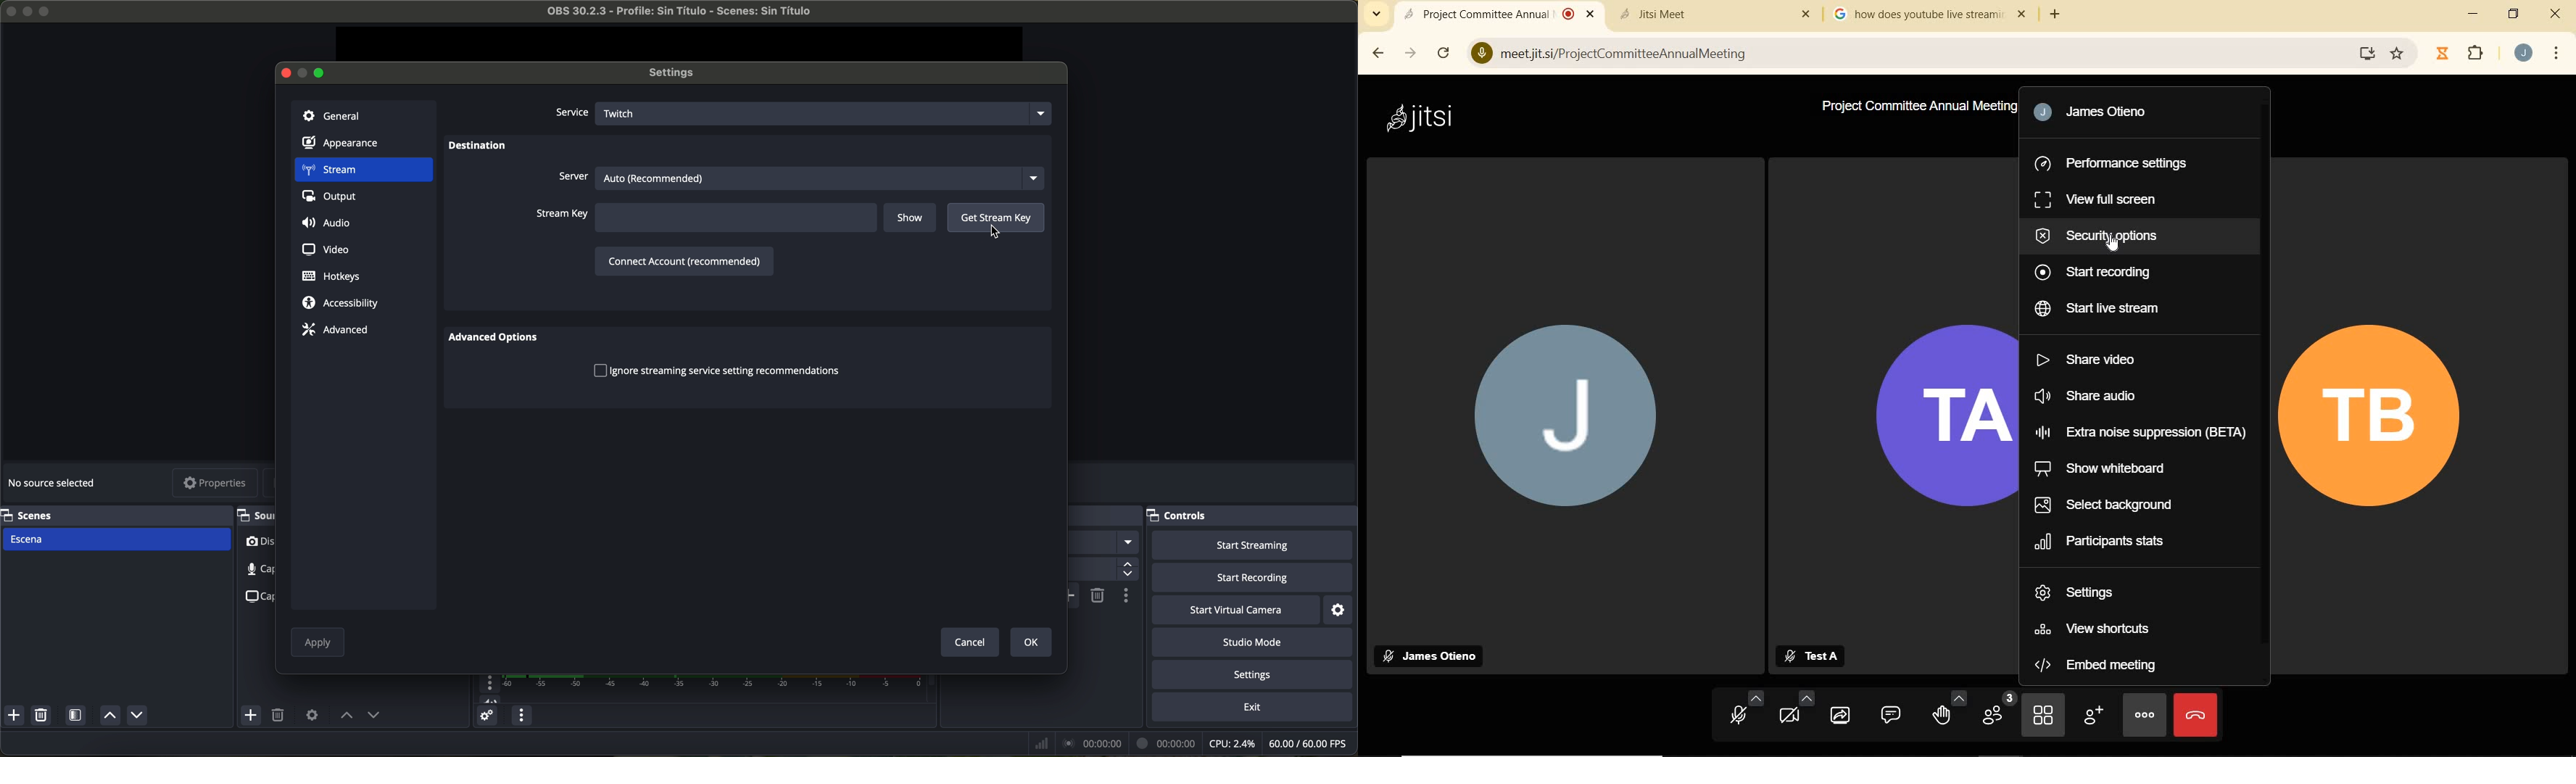 The width and height of the screenshot is (2576, 784). I want to click on close program, so click(8, 10).